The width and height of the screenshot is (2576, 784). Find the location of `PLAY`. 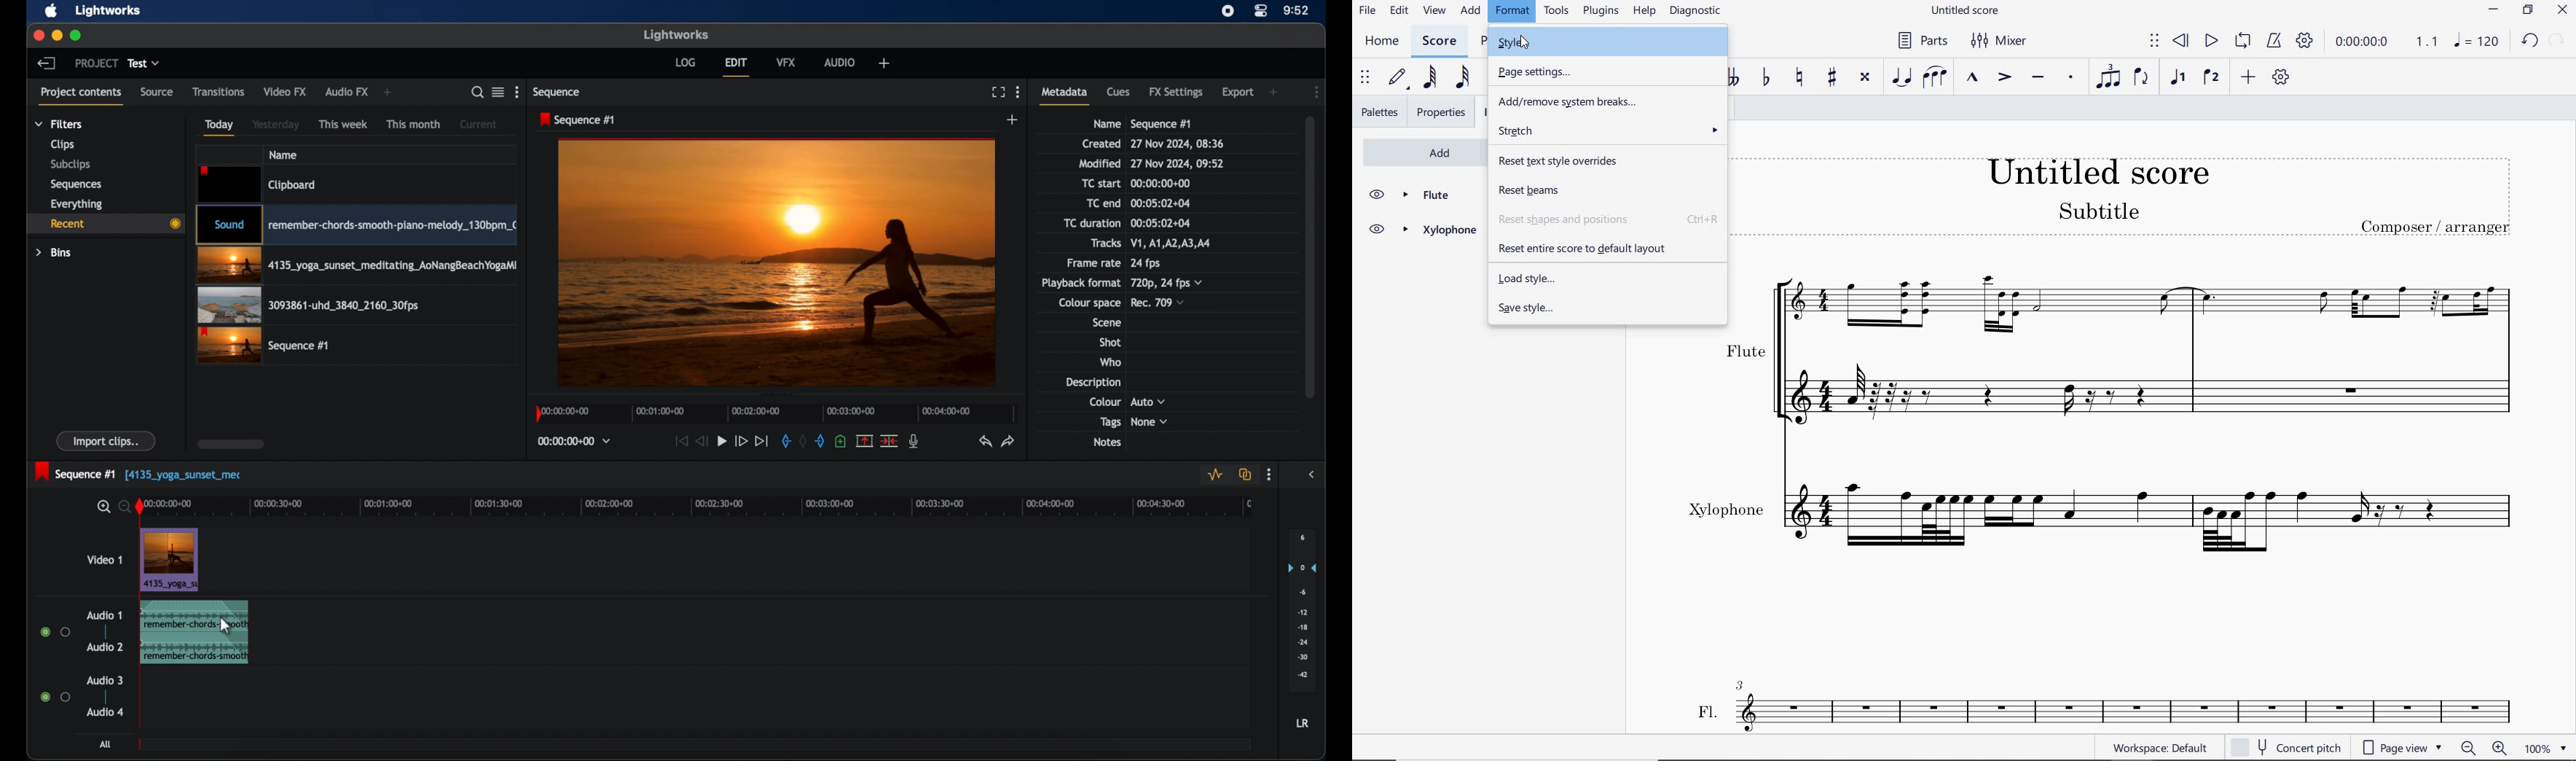

PLAY is located at coordinates (2210, 42).